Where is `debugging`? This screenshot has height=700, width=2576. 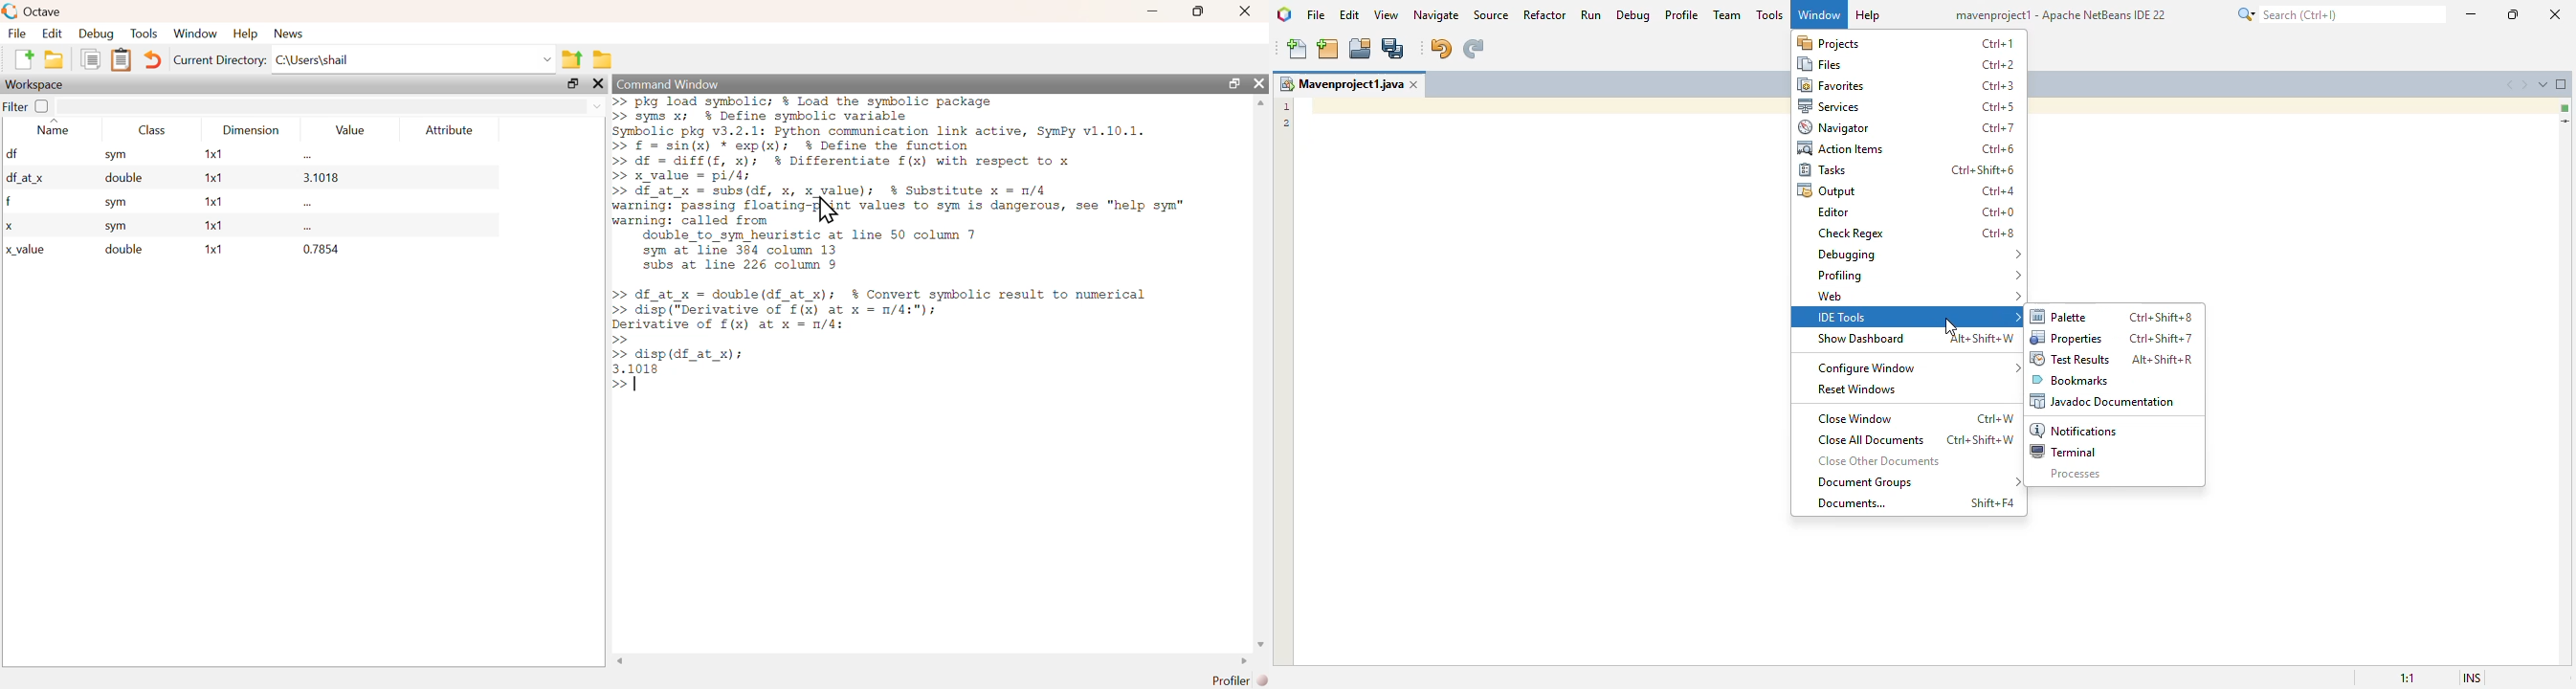
debugging is located at coordinates (1919, 255).